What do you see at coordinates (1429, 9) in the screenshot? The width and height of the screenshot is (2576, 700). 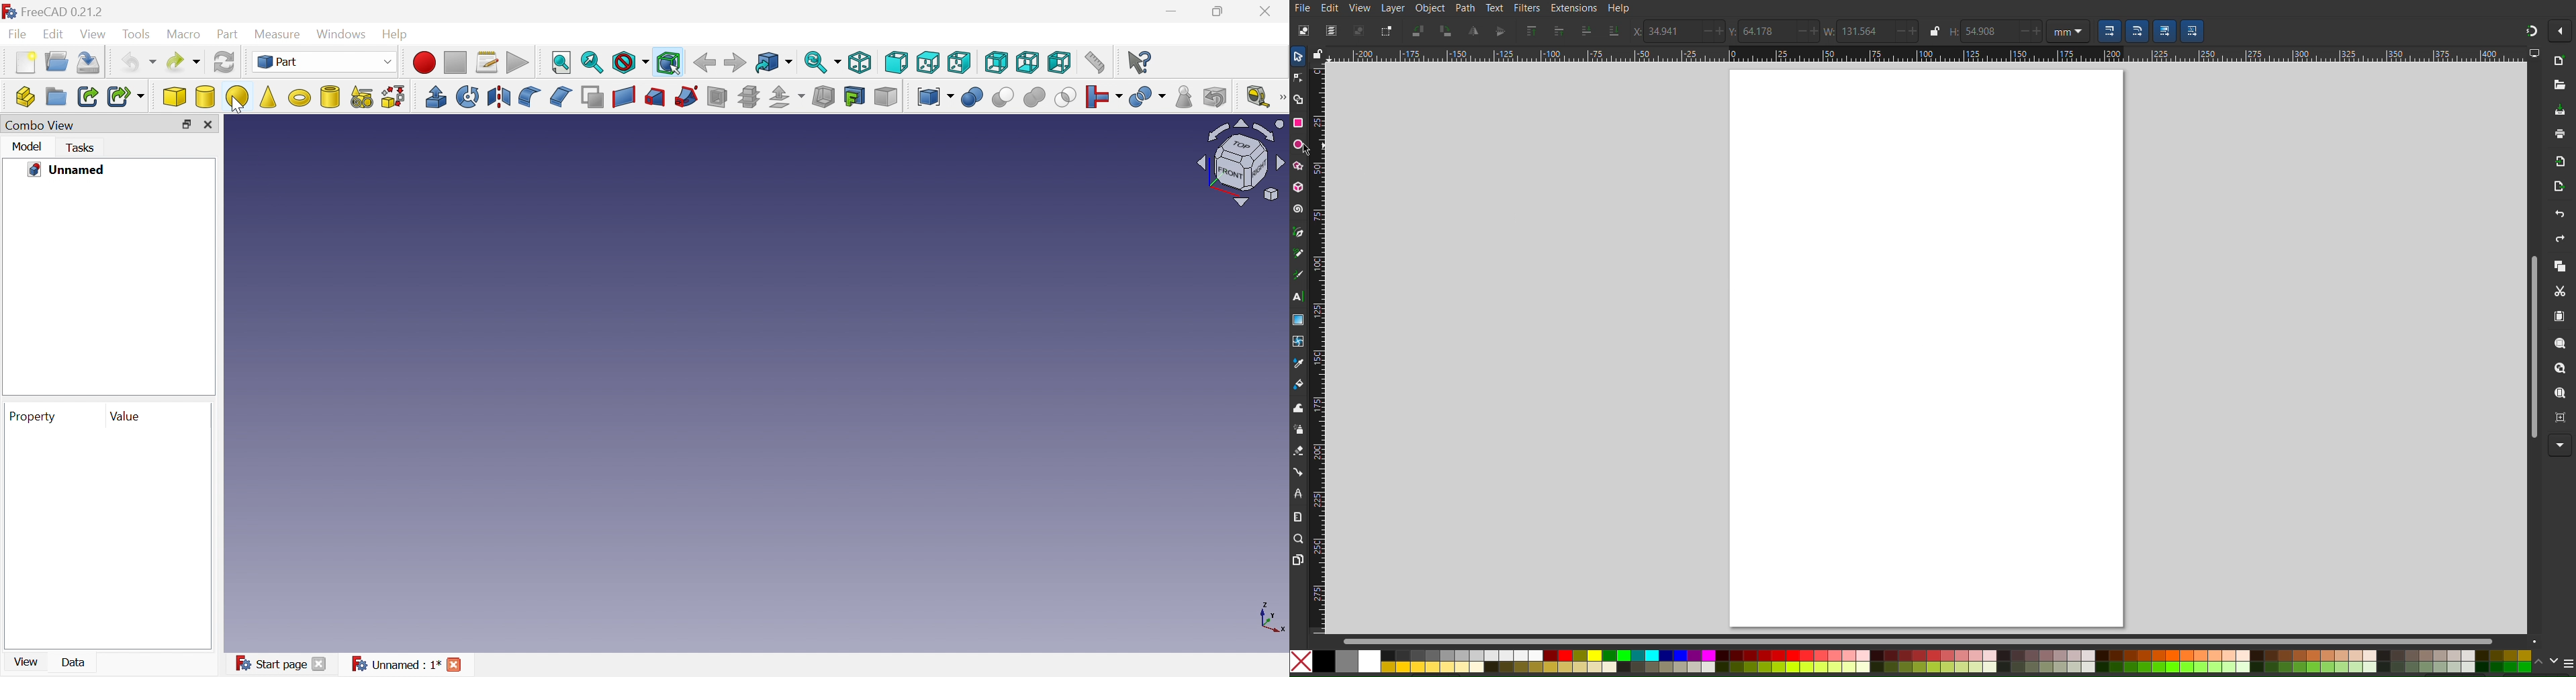 I see `Object` at bounding box center [1429, 9].